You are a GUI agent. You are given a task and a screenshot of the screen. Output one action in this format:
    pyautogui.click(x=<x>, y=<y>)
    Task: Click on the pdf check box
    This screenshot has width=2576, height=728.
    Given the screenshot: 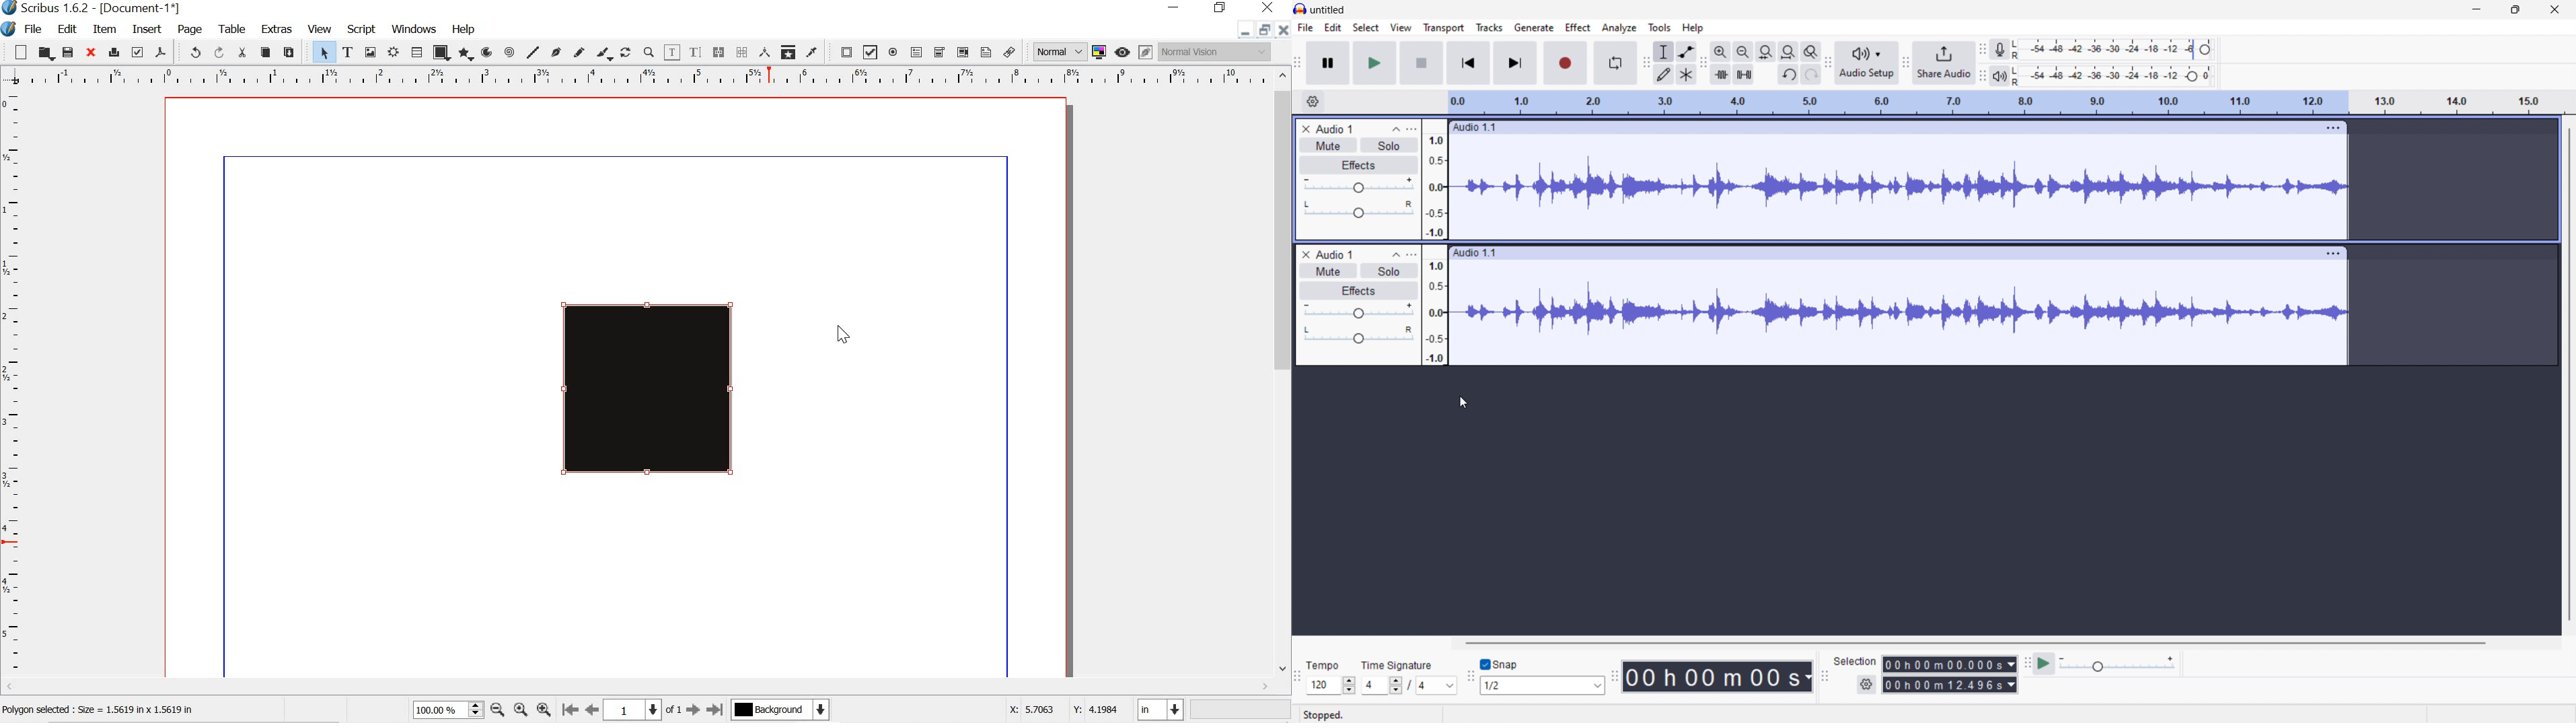 What is the action you would take?
    pyautogui.click(x=871, y=52)
    